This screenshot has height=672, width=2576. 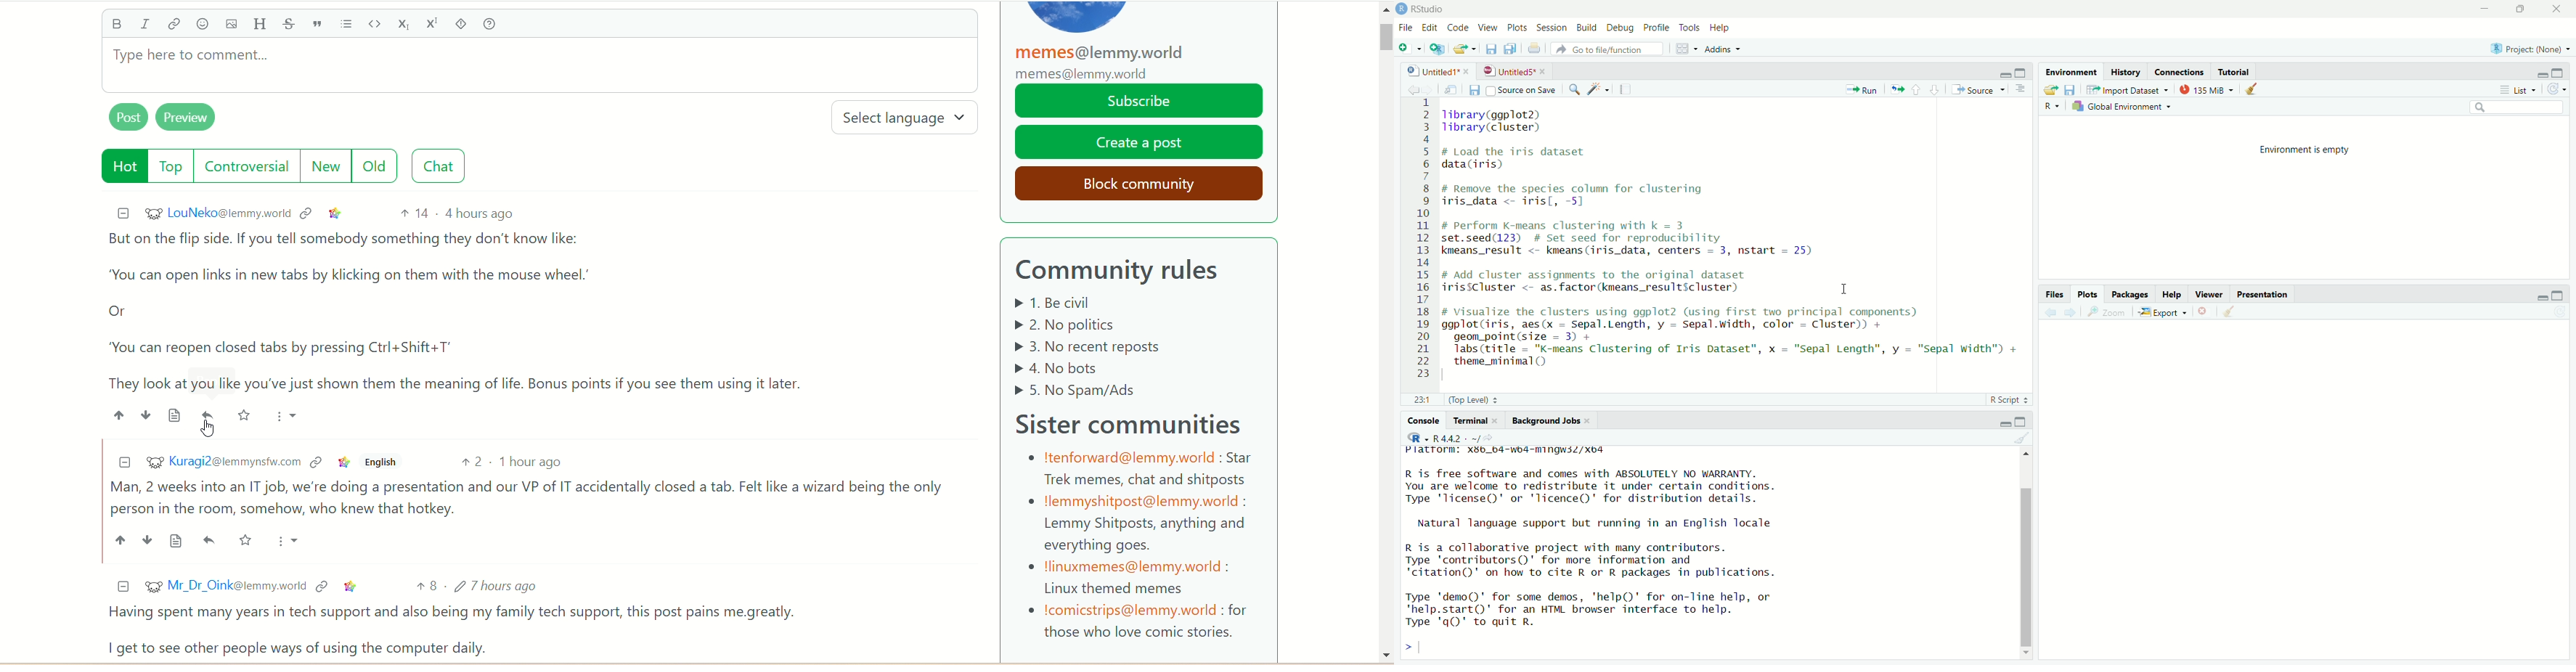 What do you see at coordinates (224, 587) in the screenshot?
I see `username` at bounding box center [224, 587].